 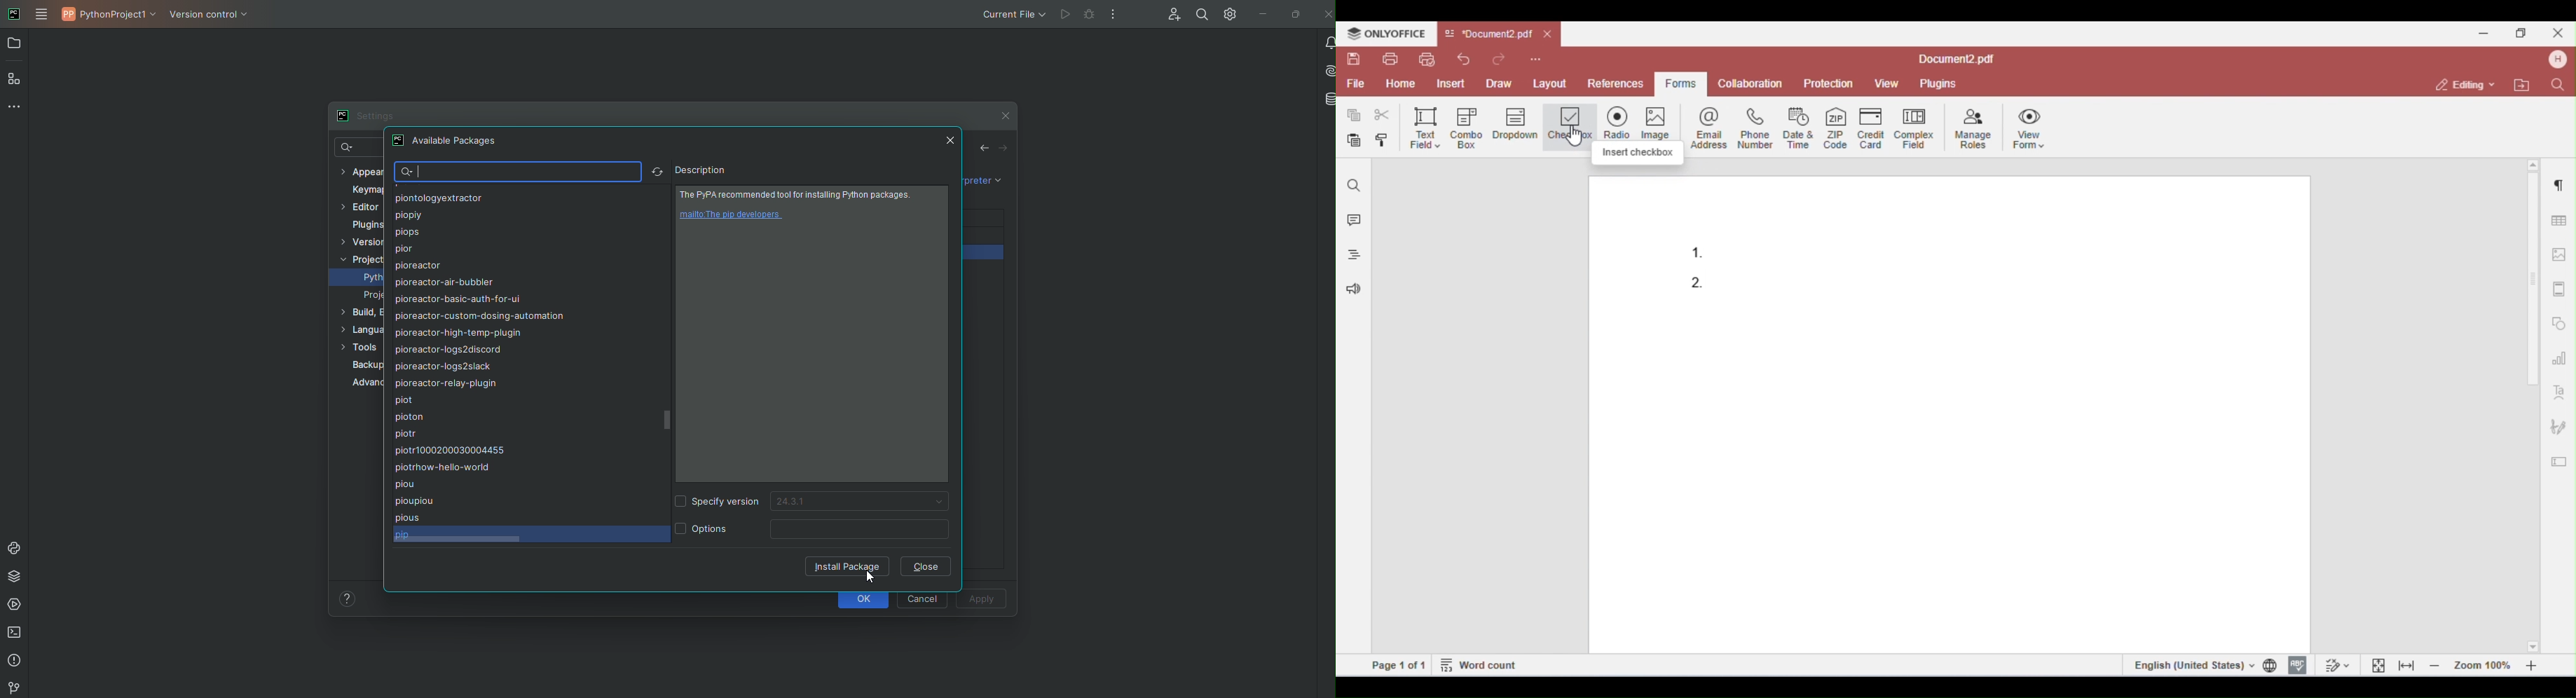 What do you see at coordinates (412, 418) in the screenshot?
I see `ploton` at bounding box center [412, 418].